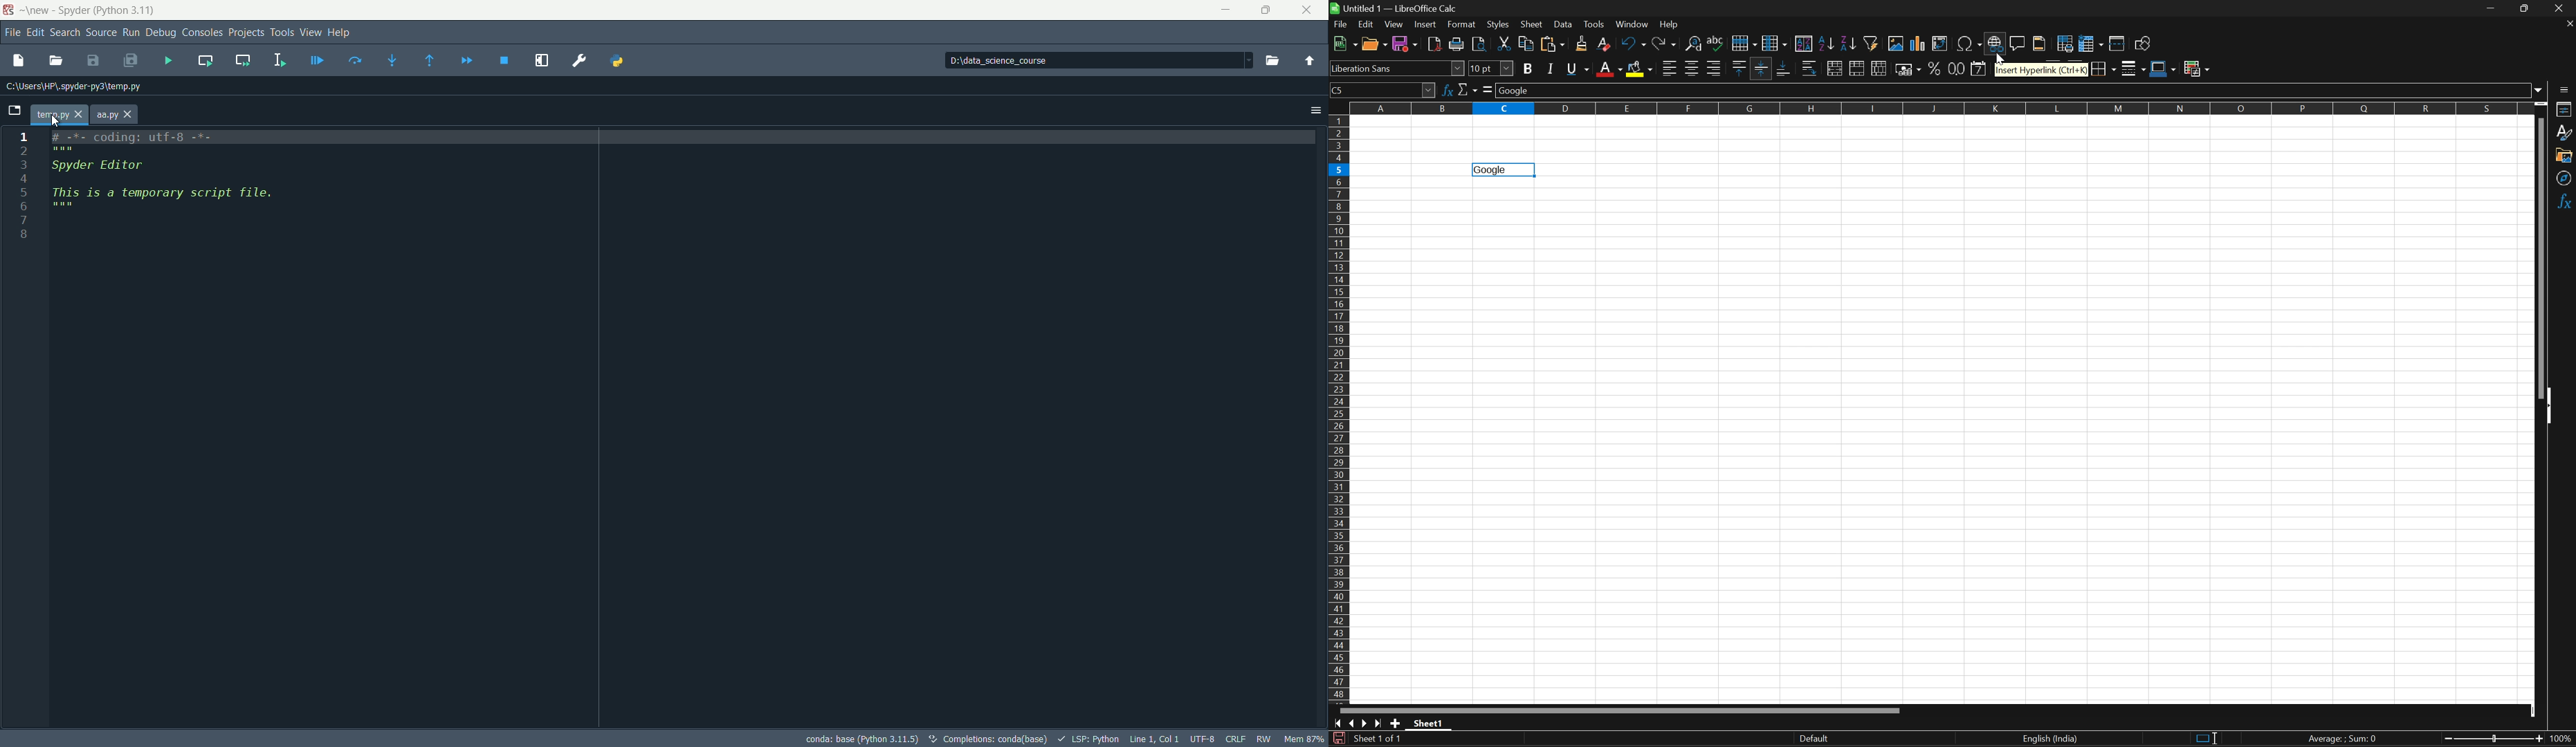 This screenshot has height=756, width=2576. I want to click on Sidebar settings, so click(2565, 89).